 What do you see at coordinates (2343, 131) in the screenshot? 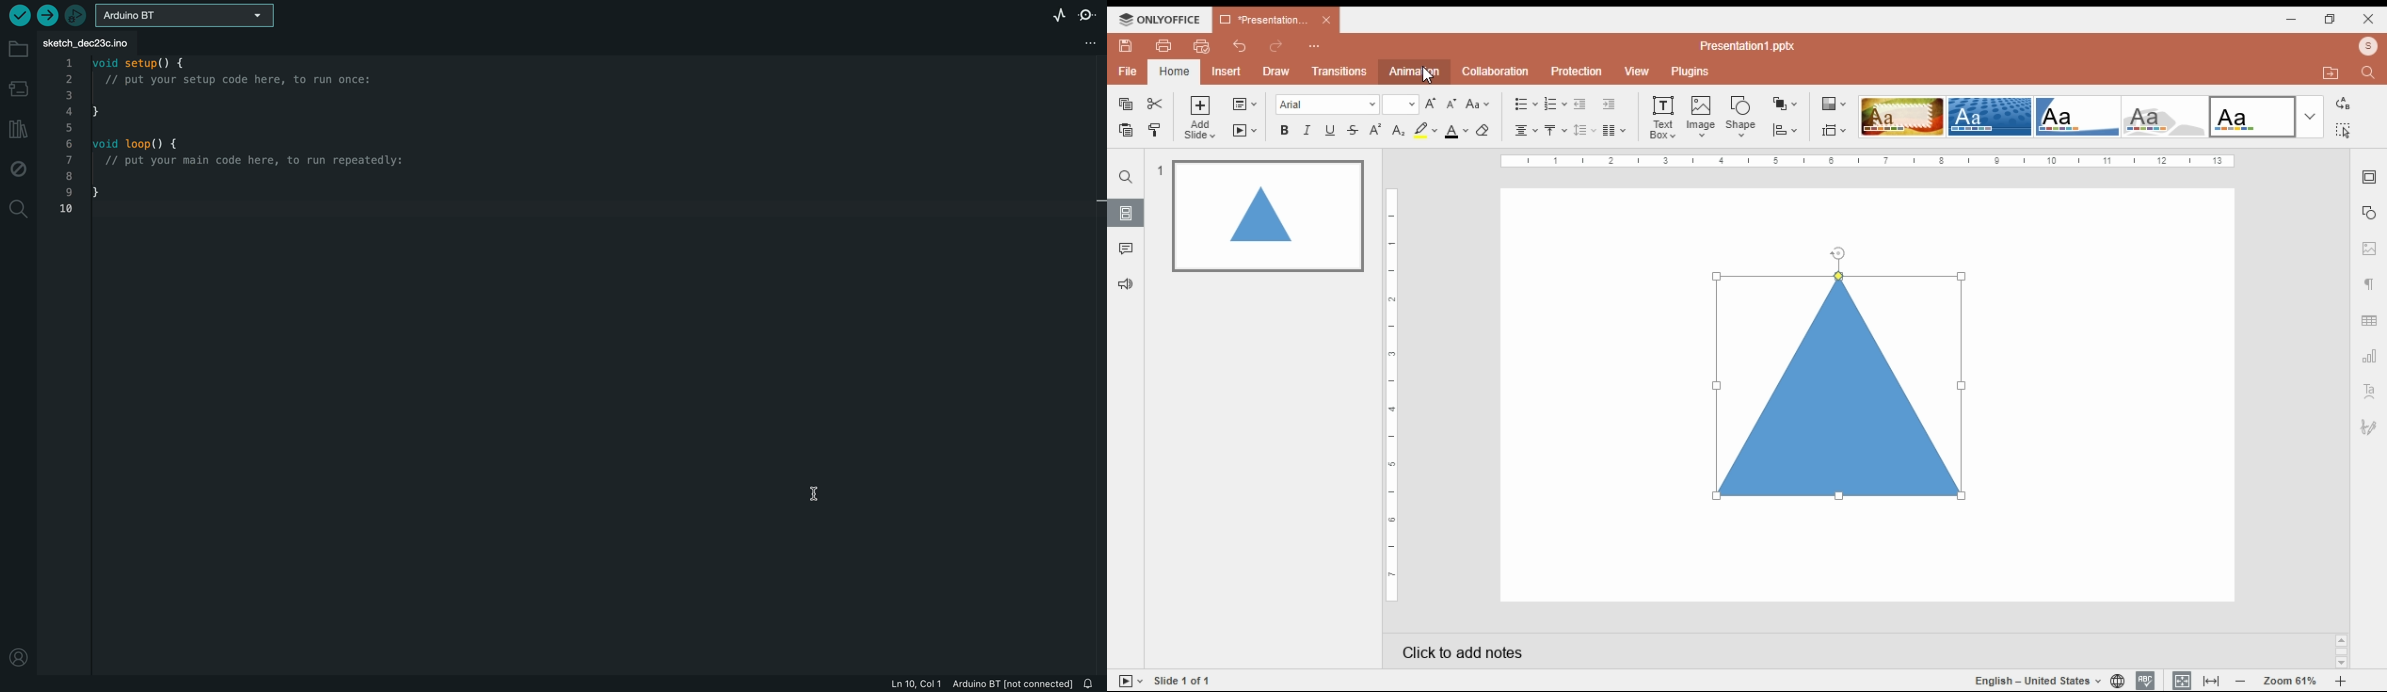
I see `find` at bounding box center [2343, 131].